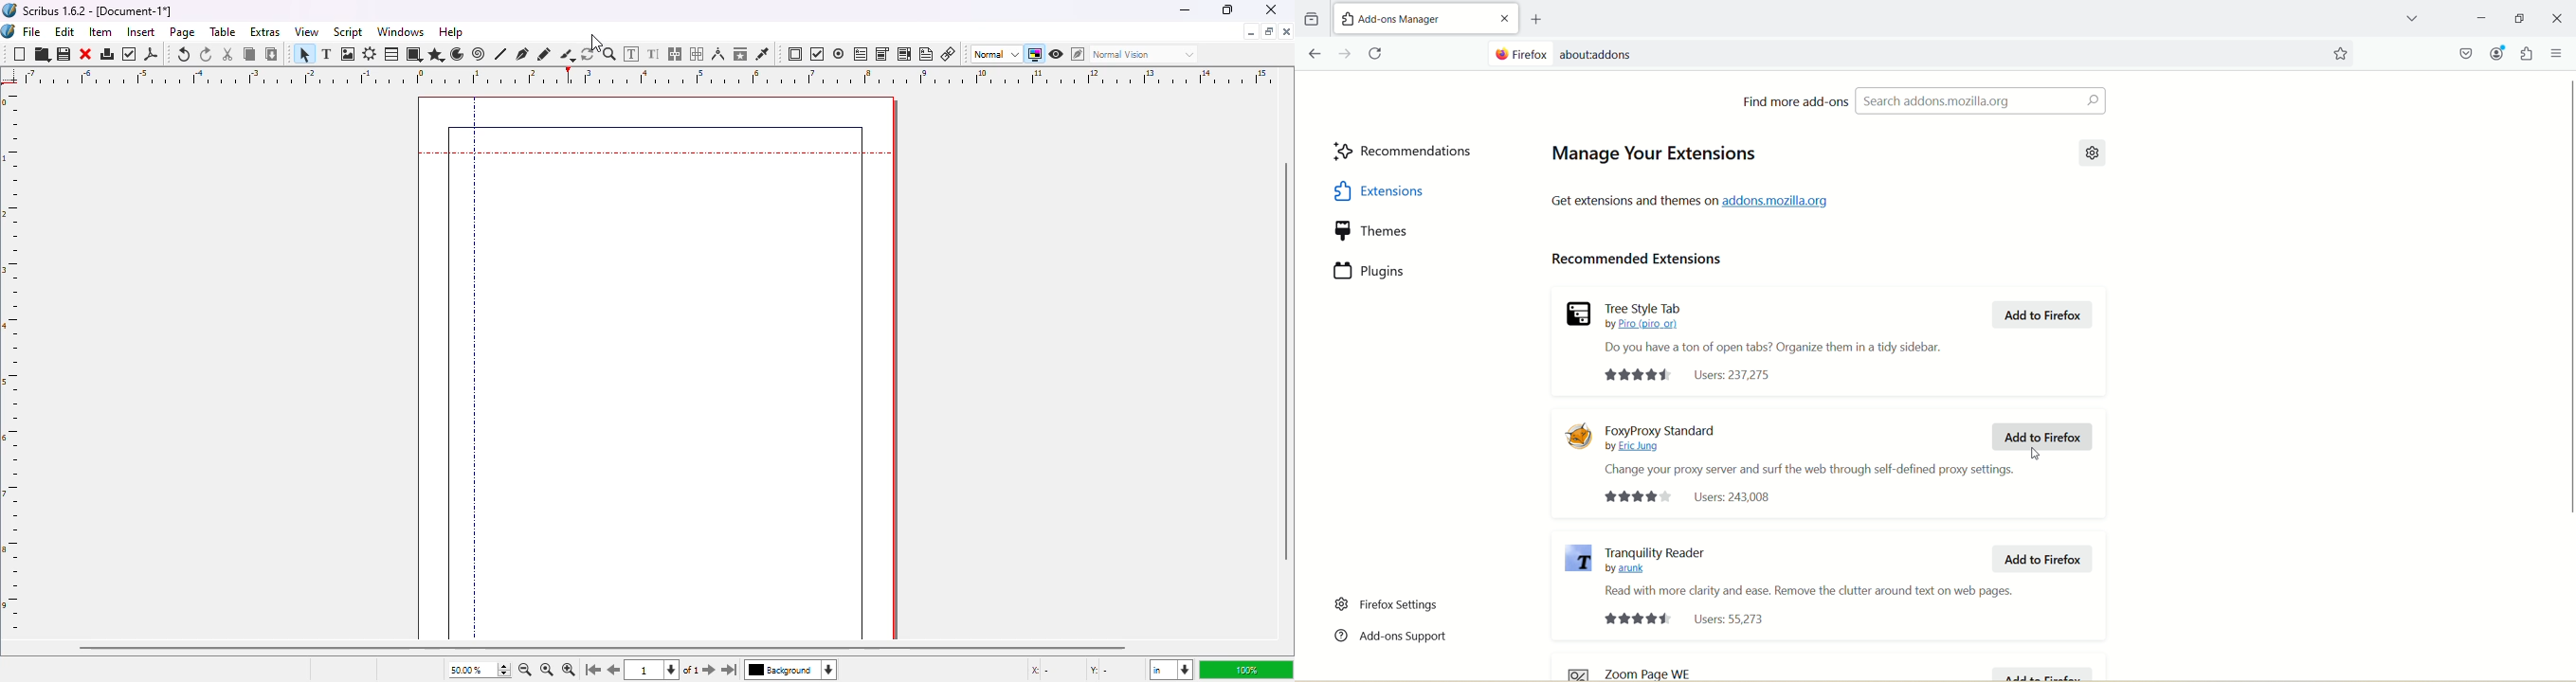  Describe the element at coordinates (2497, 53) in the screenshot. I see `Account` at that location.